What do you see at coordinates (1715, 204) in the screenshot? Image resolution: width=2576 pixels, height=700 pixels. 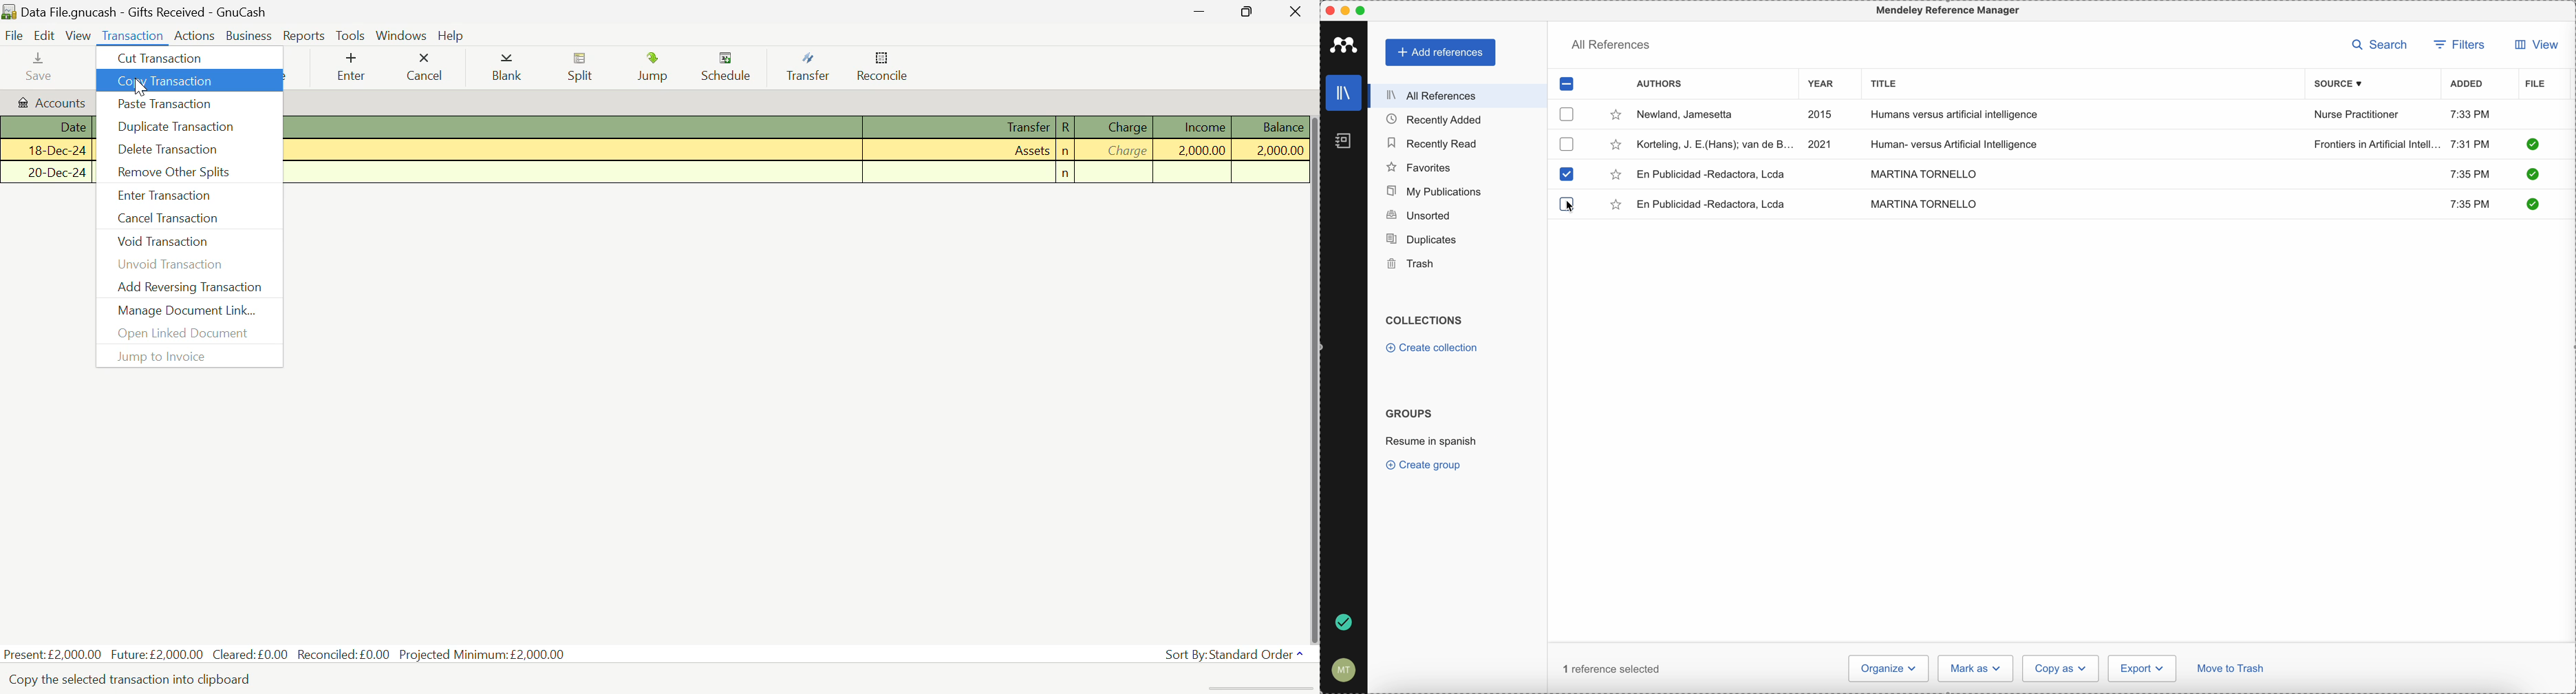 I see `En Publicidad-Redactora, Lcda` at bounding box center [1715, 204].